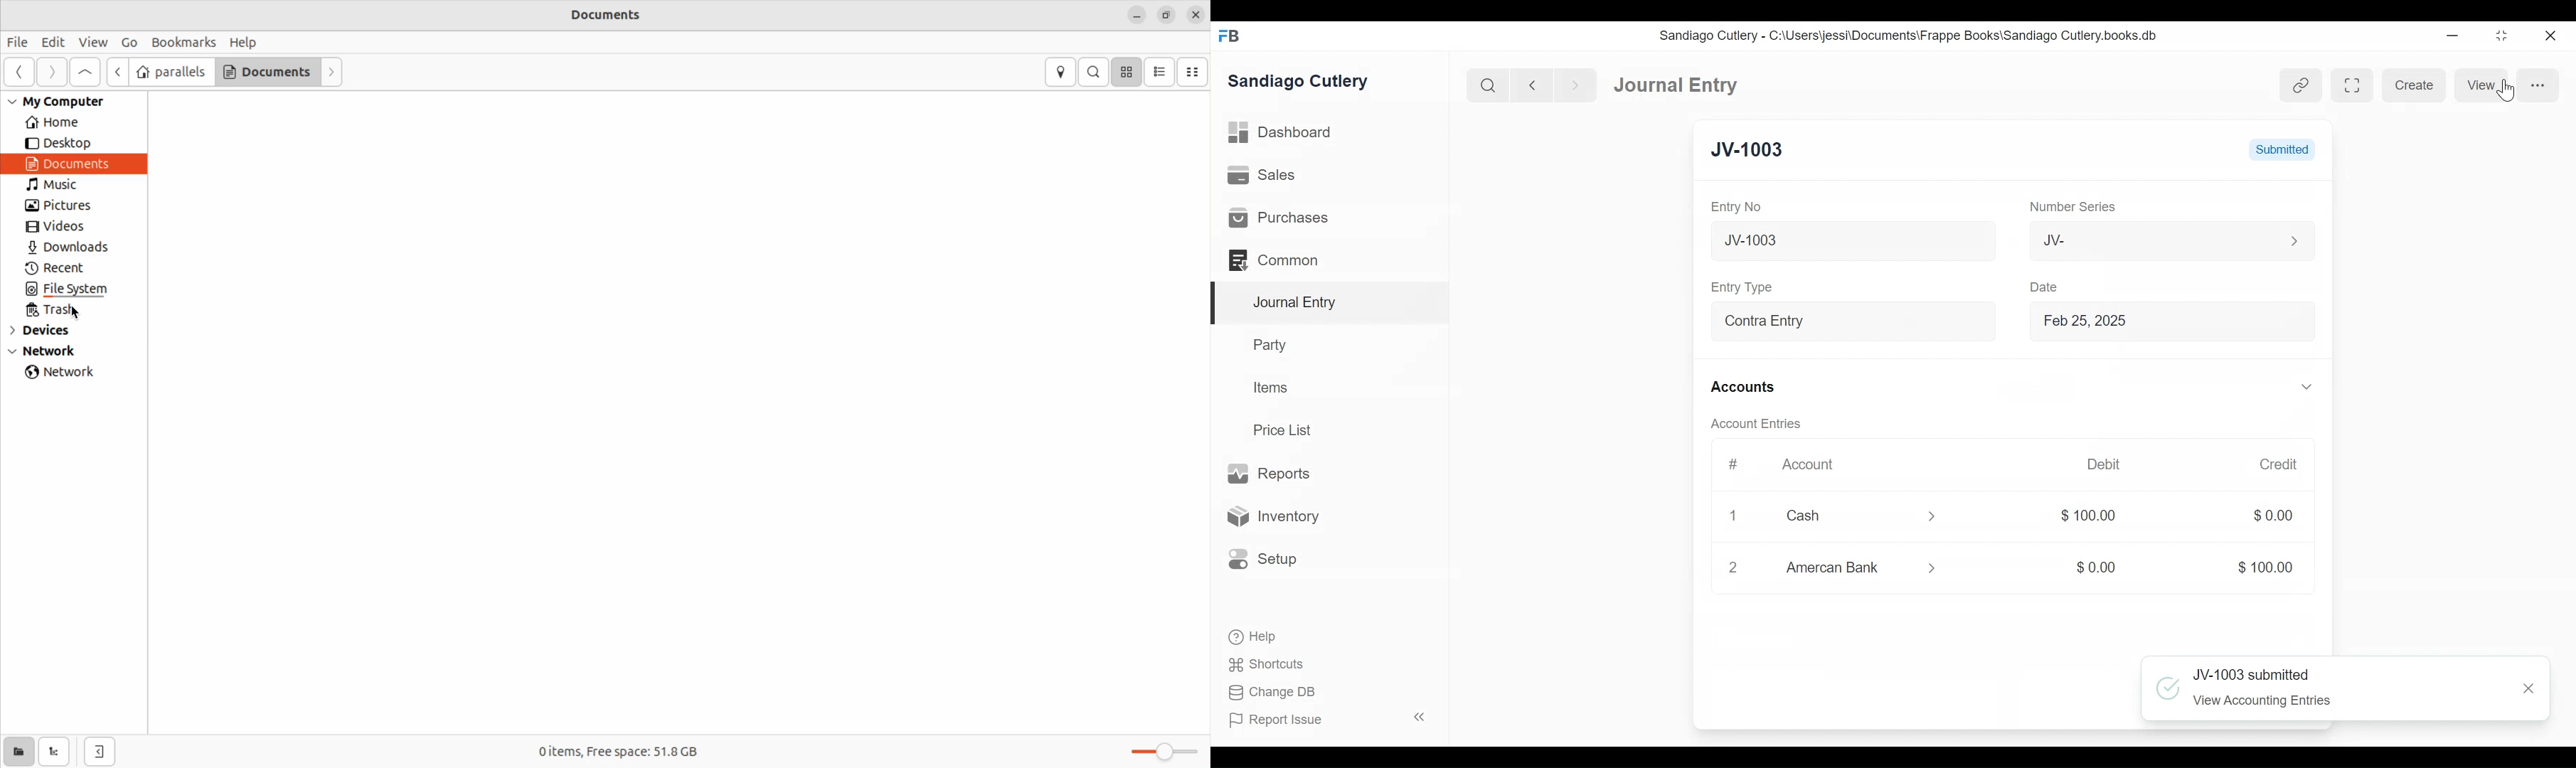 The height and width of the screenshot is (784, 2576). I want to click on Account, so click(1809, 466).